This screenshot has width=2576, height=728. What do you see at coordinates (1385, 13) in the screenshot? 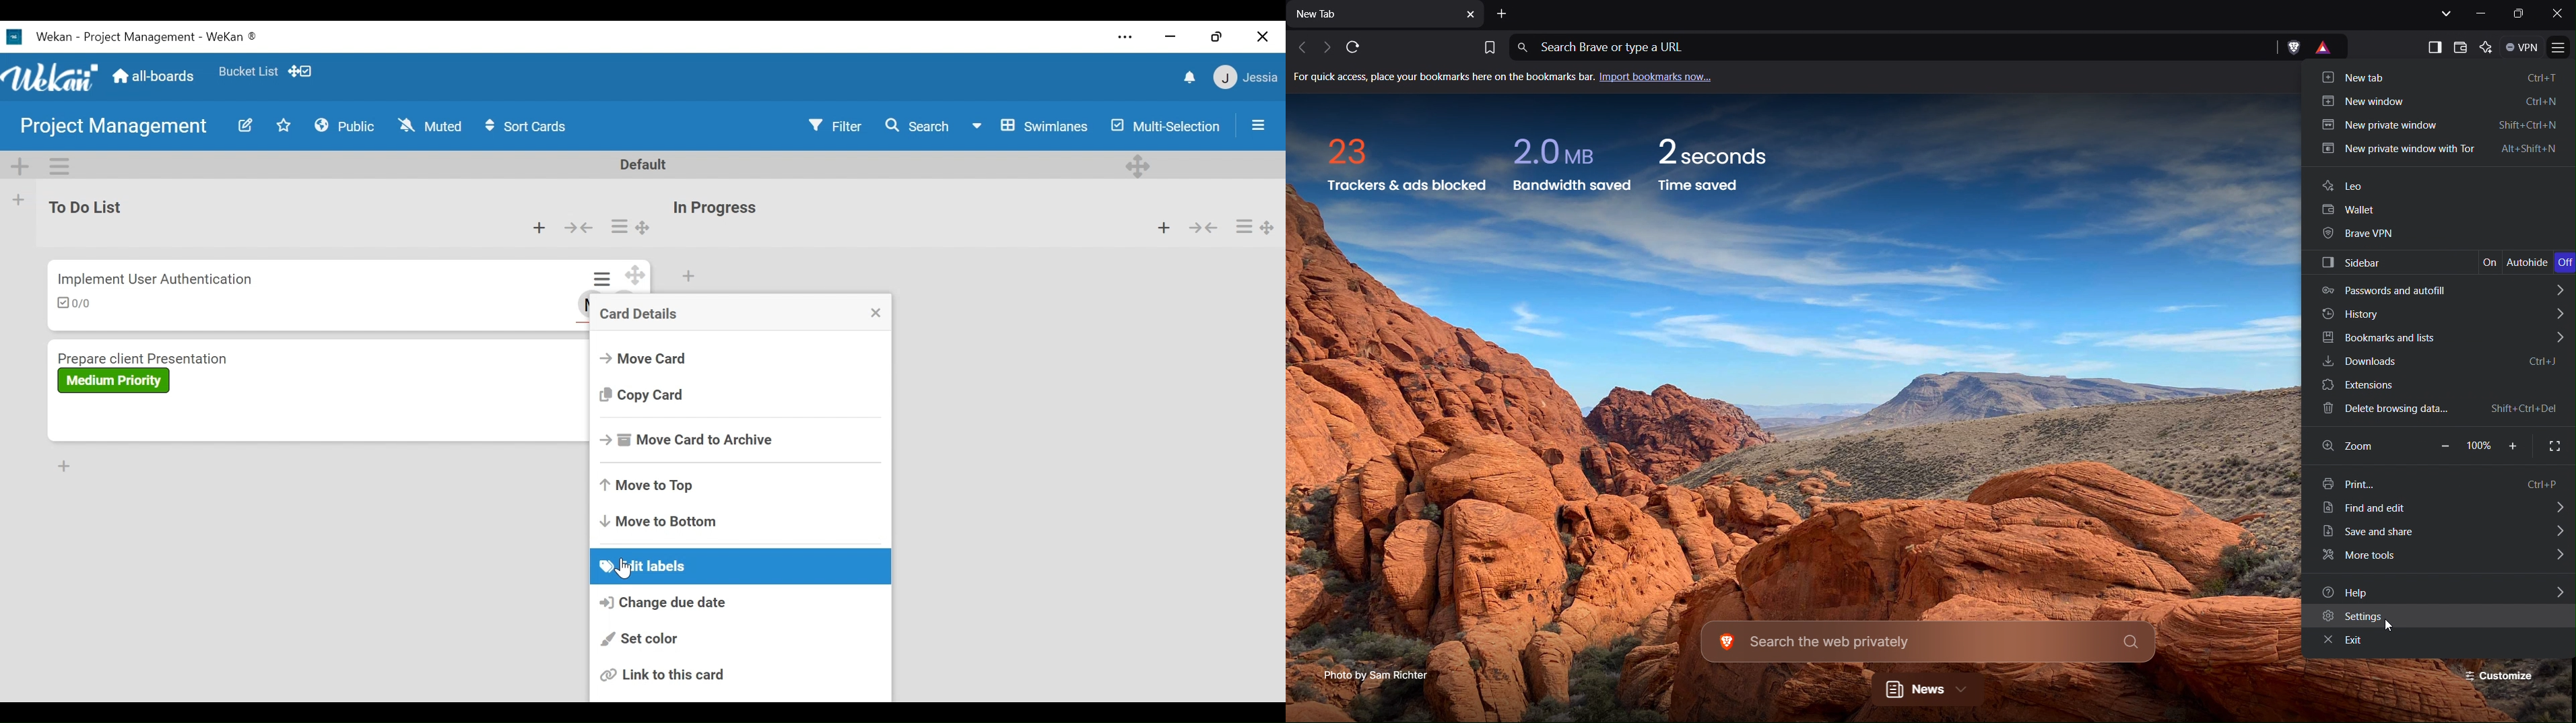
I see `New Tab` at bounding box center [1385, 13].